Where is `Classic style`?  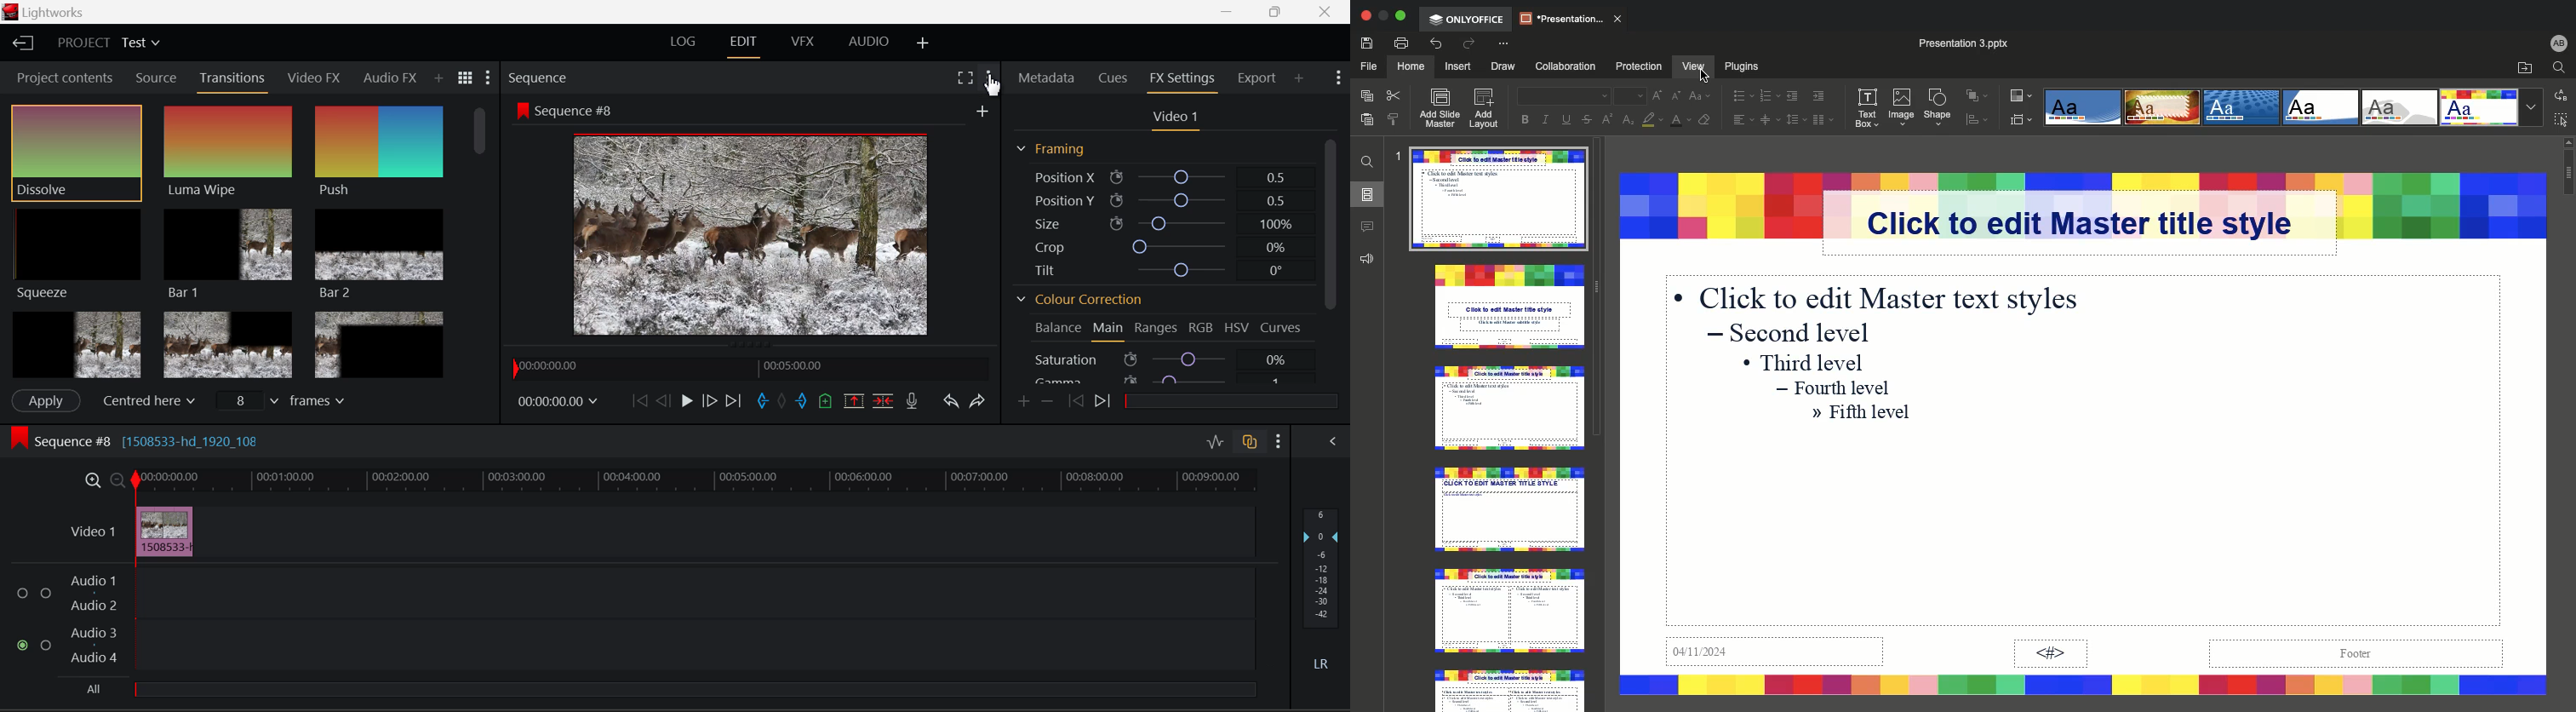
Classic style is located at coordinates (2242, 106).